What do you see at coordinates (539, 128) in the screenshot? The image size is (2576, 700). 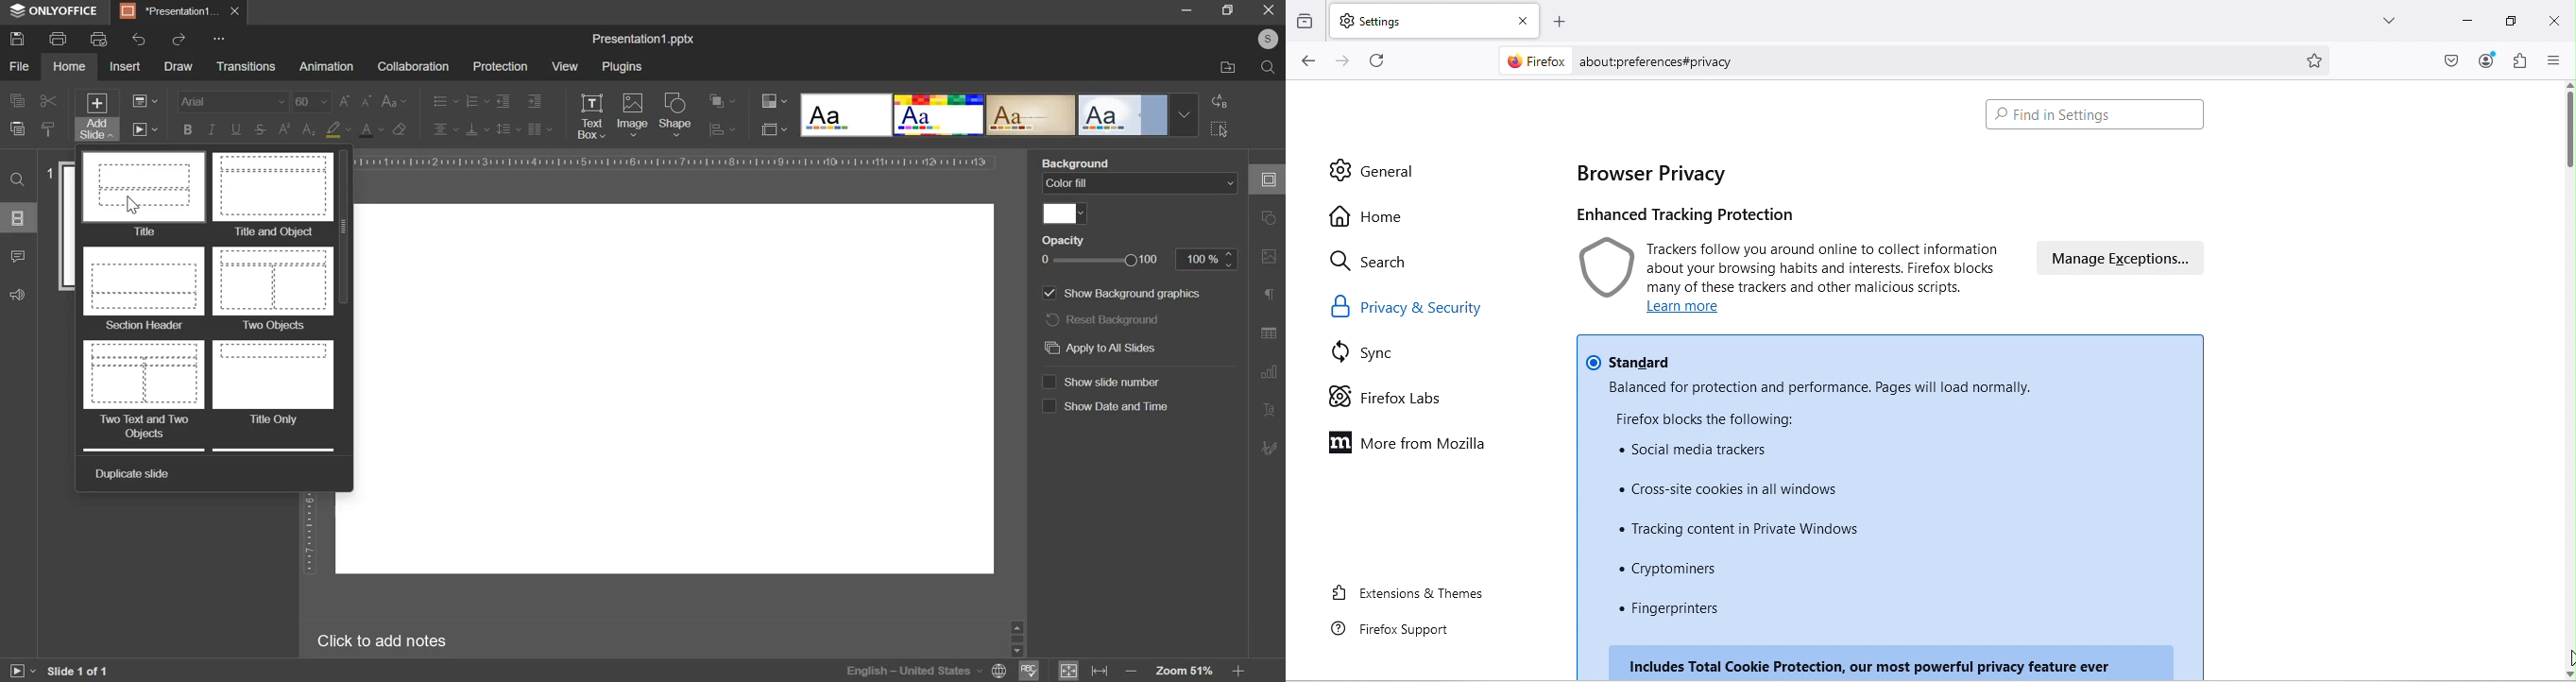 I see `paragraph alignment` at bounding box center [539, 128].